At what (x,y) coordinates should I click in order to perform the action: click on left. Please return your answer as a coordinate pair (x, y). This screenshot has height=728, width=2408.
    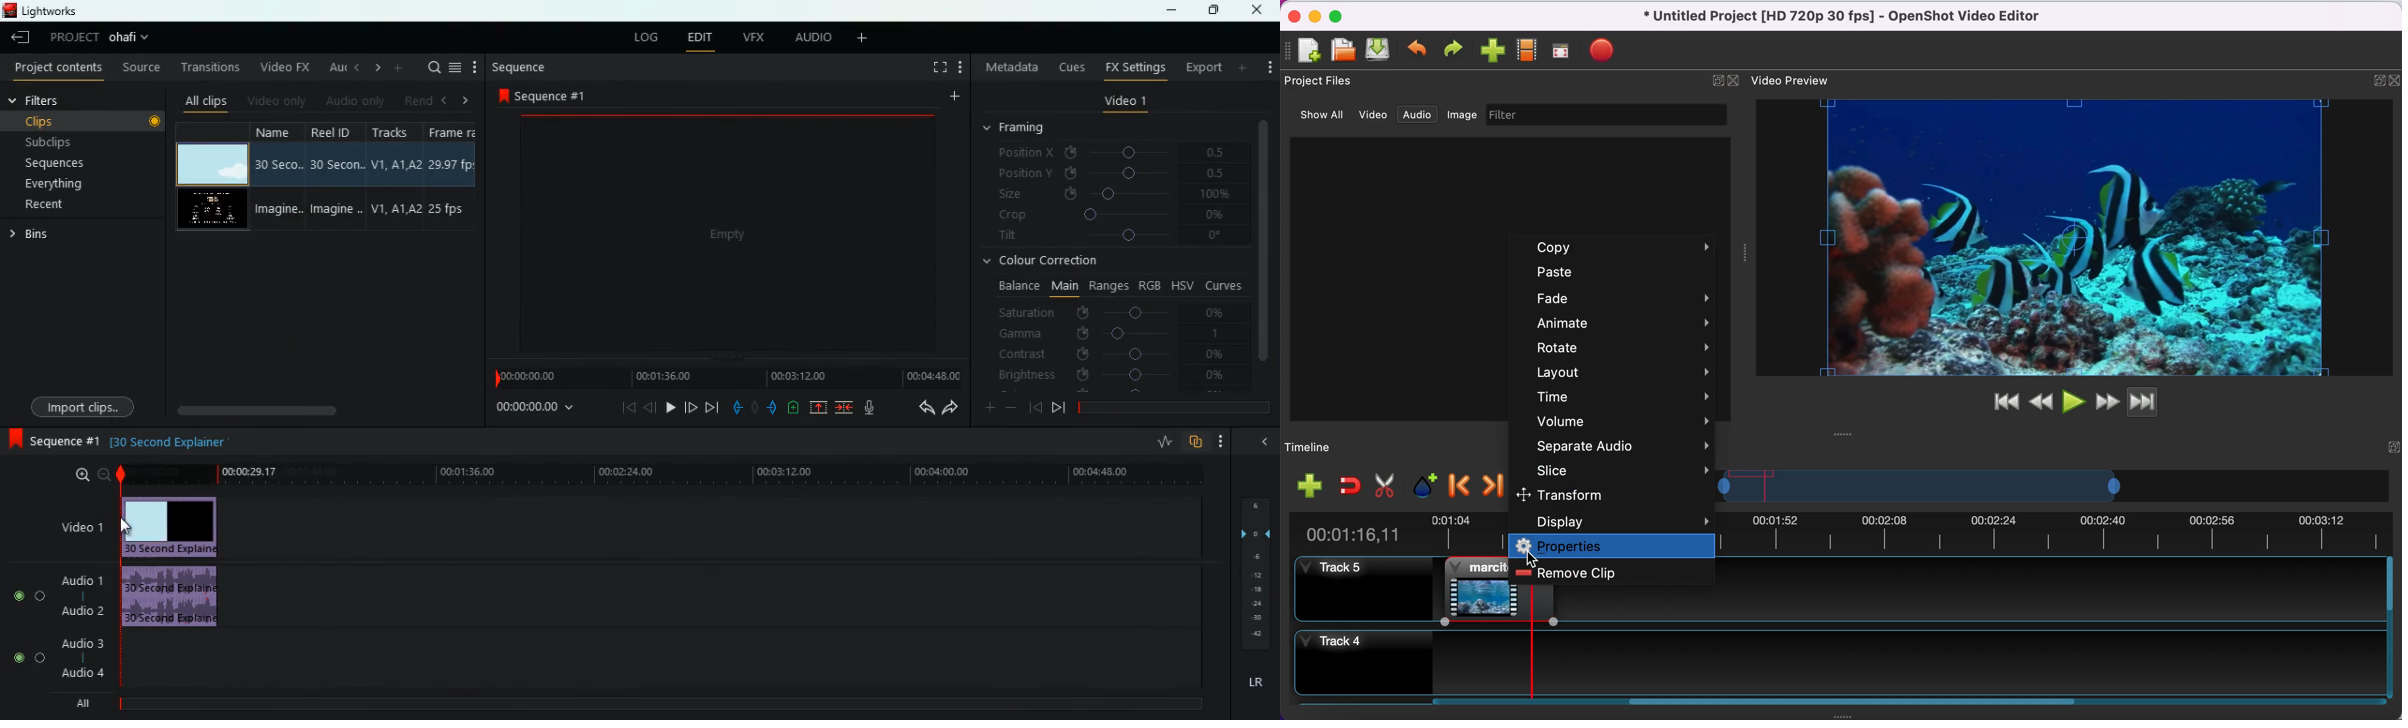
    Looking at the image, I should click on (446, 99).